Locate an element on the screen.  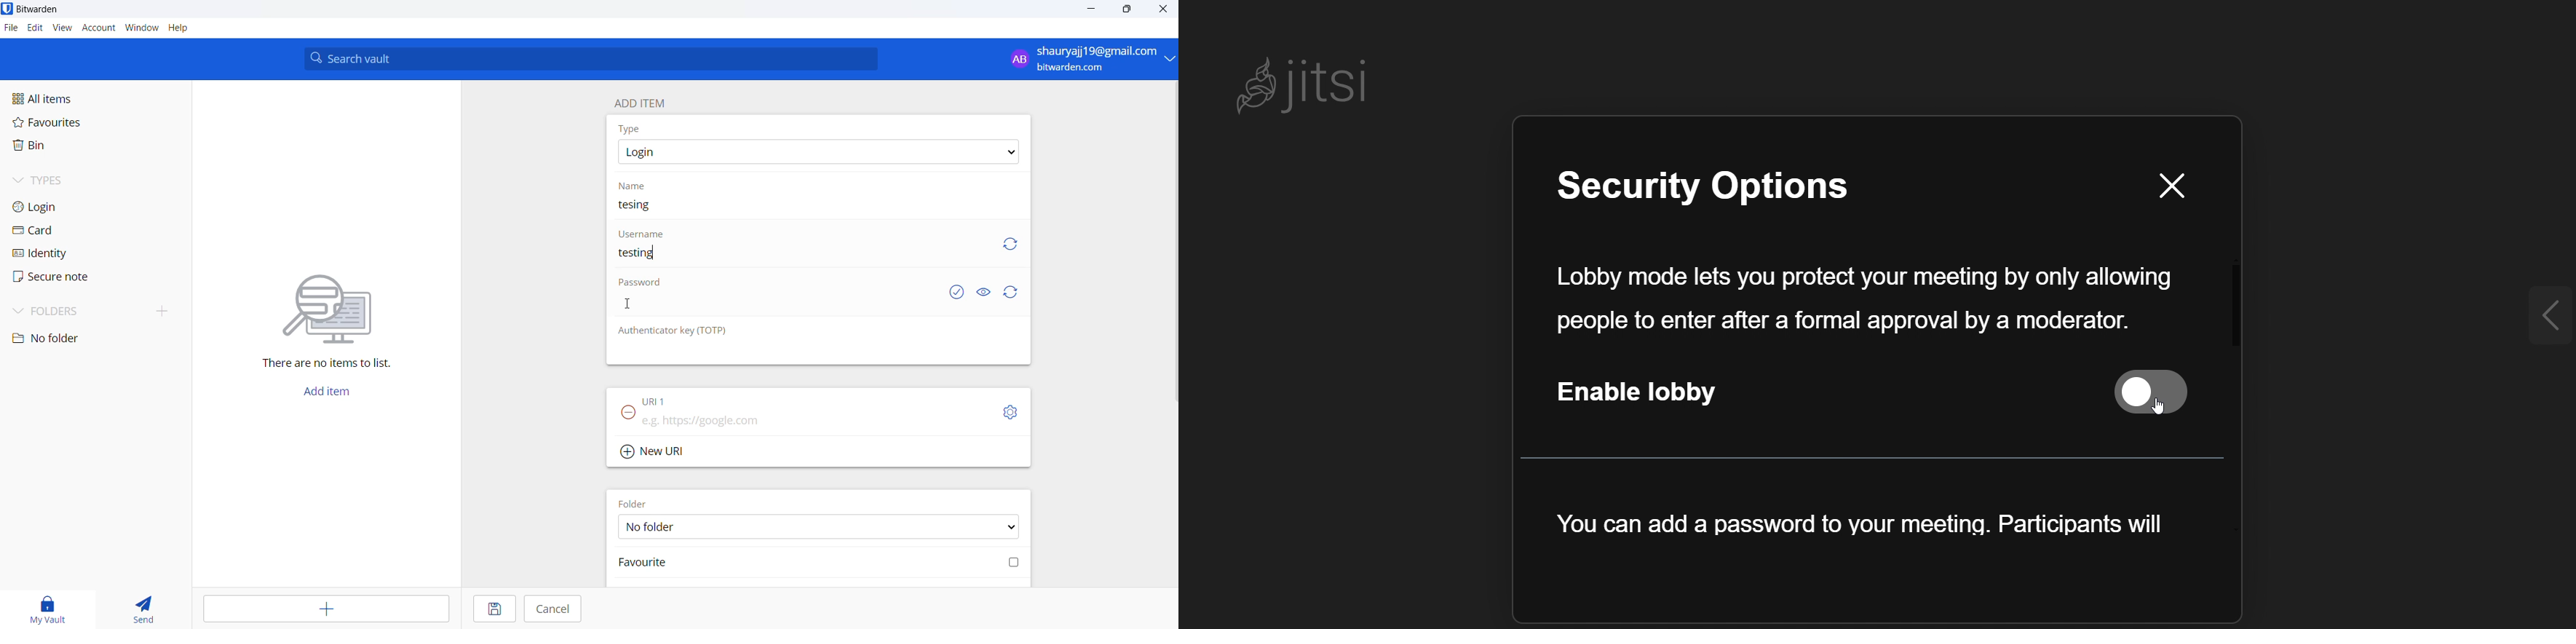
sign in and sign out options is located at coordinates (1089, 59).